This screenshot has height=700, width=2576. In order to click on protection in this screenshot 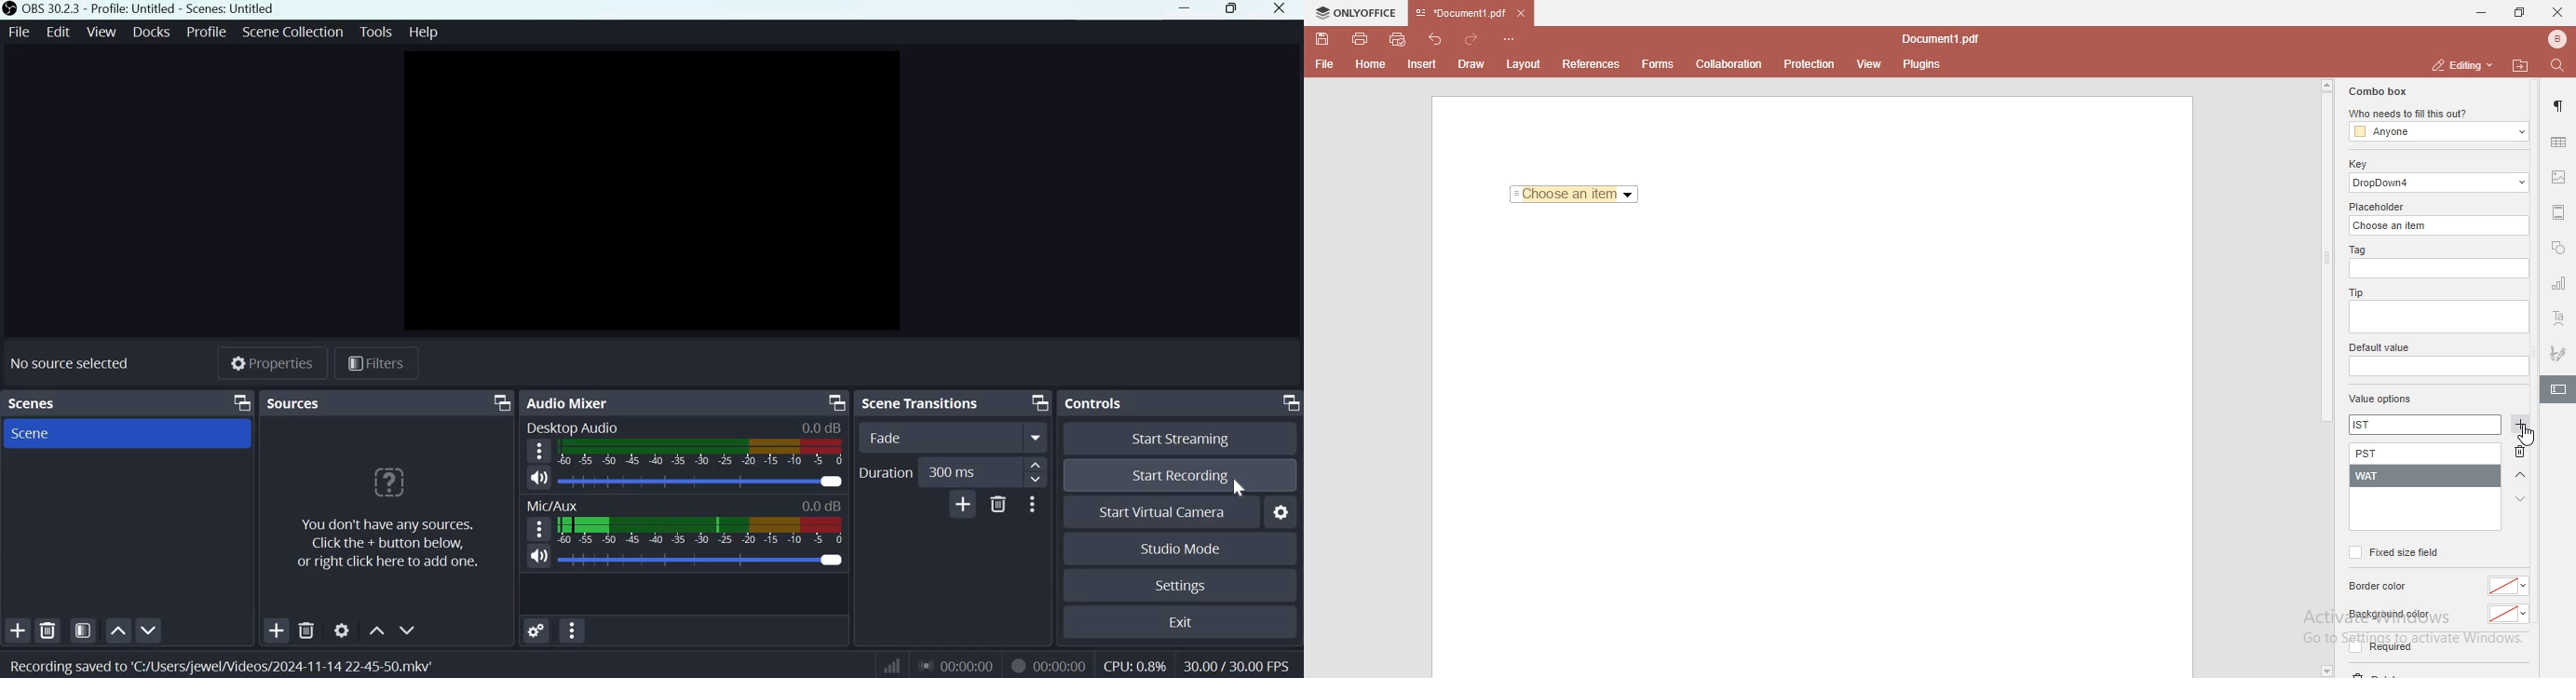, I will do `click(1810, 63)`.